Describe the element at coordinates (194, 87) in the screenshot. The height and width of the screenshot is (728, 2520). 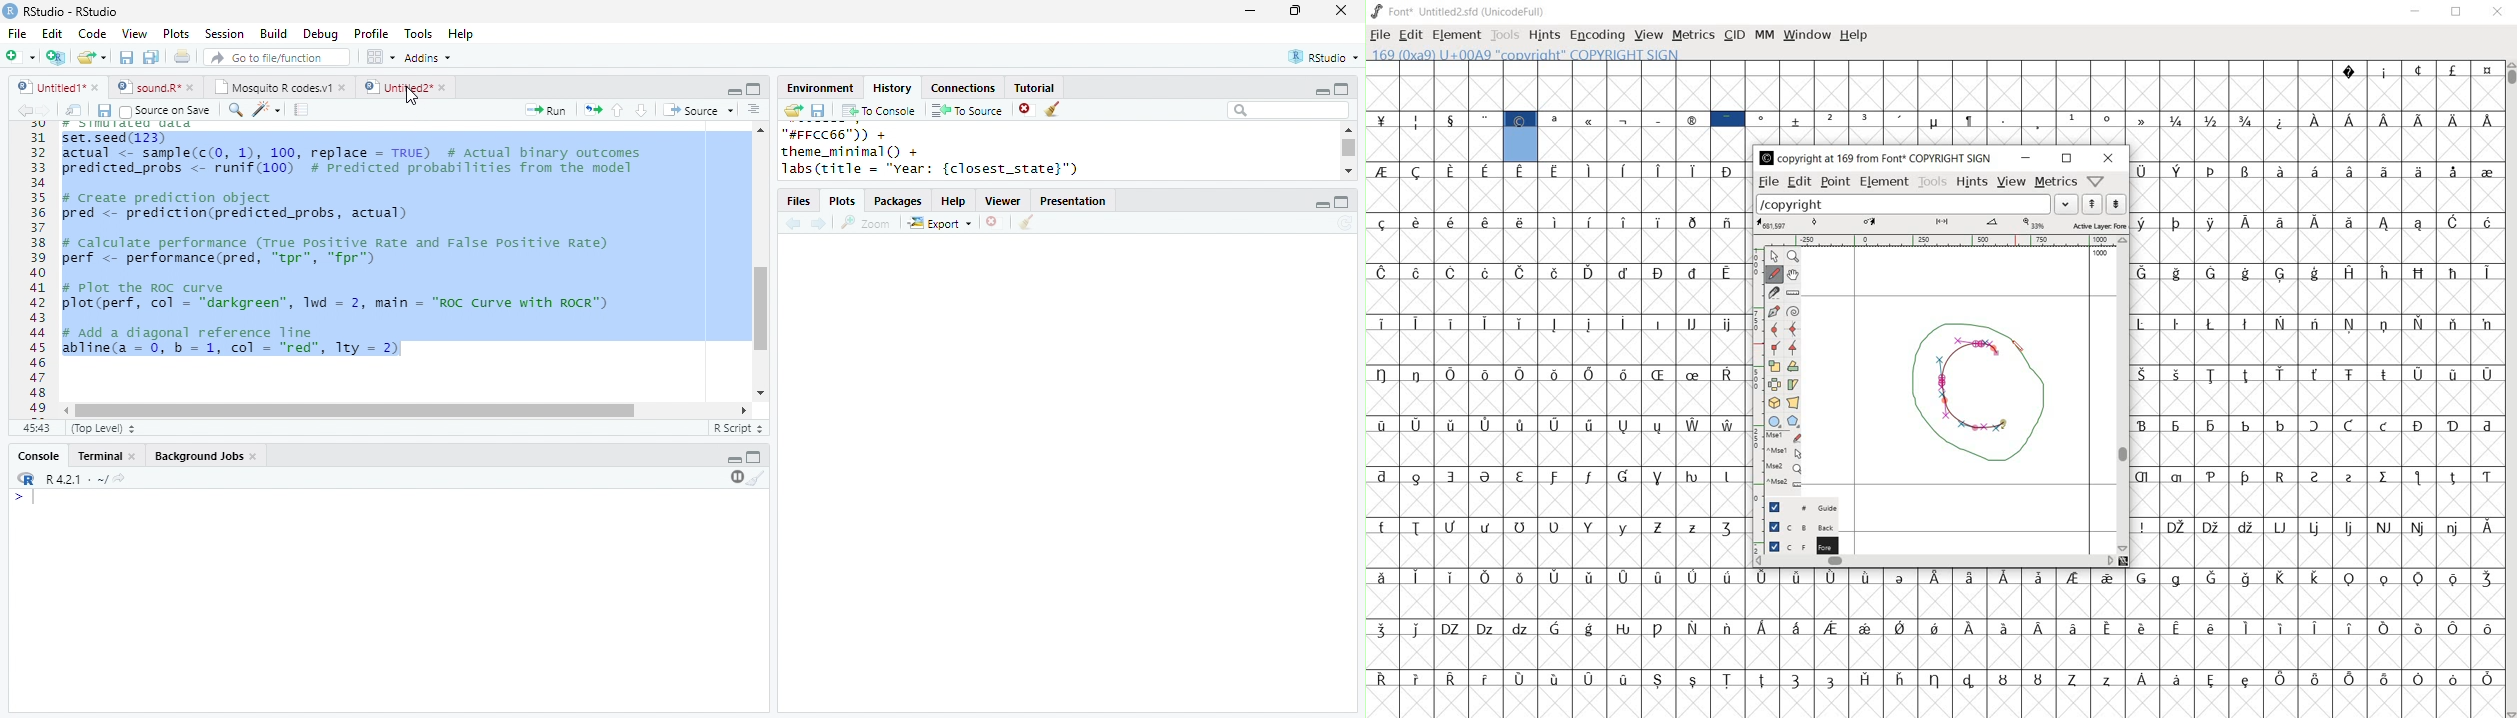
I see `close` at that location.